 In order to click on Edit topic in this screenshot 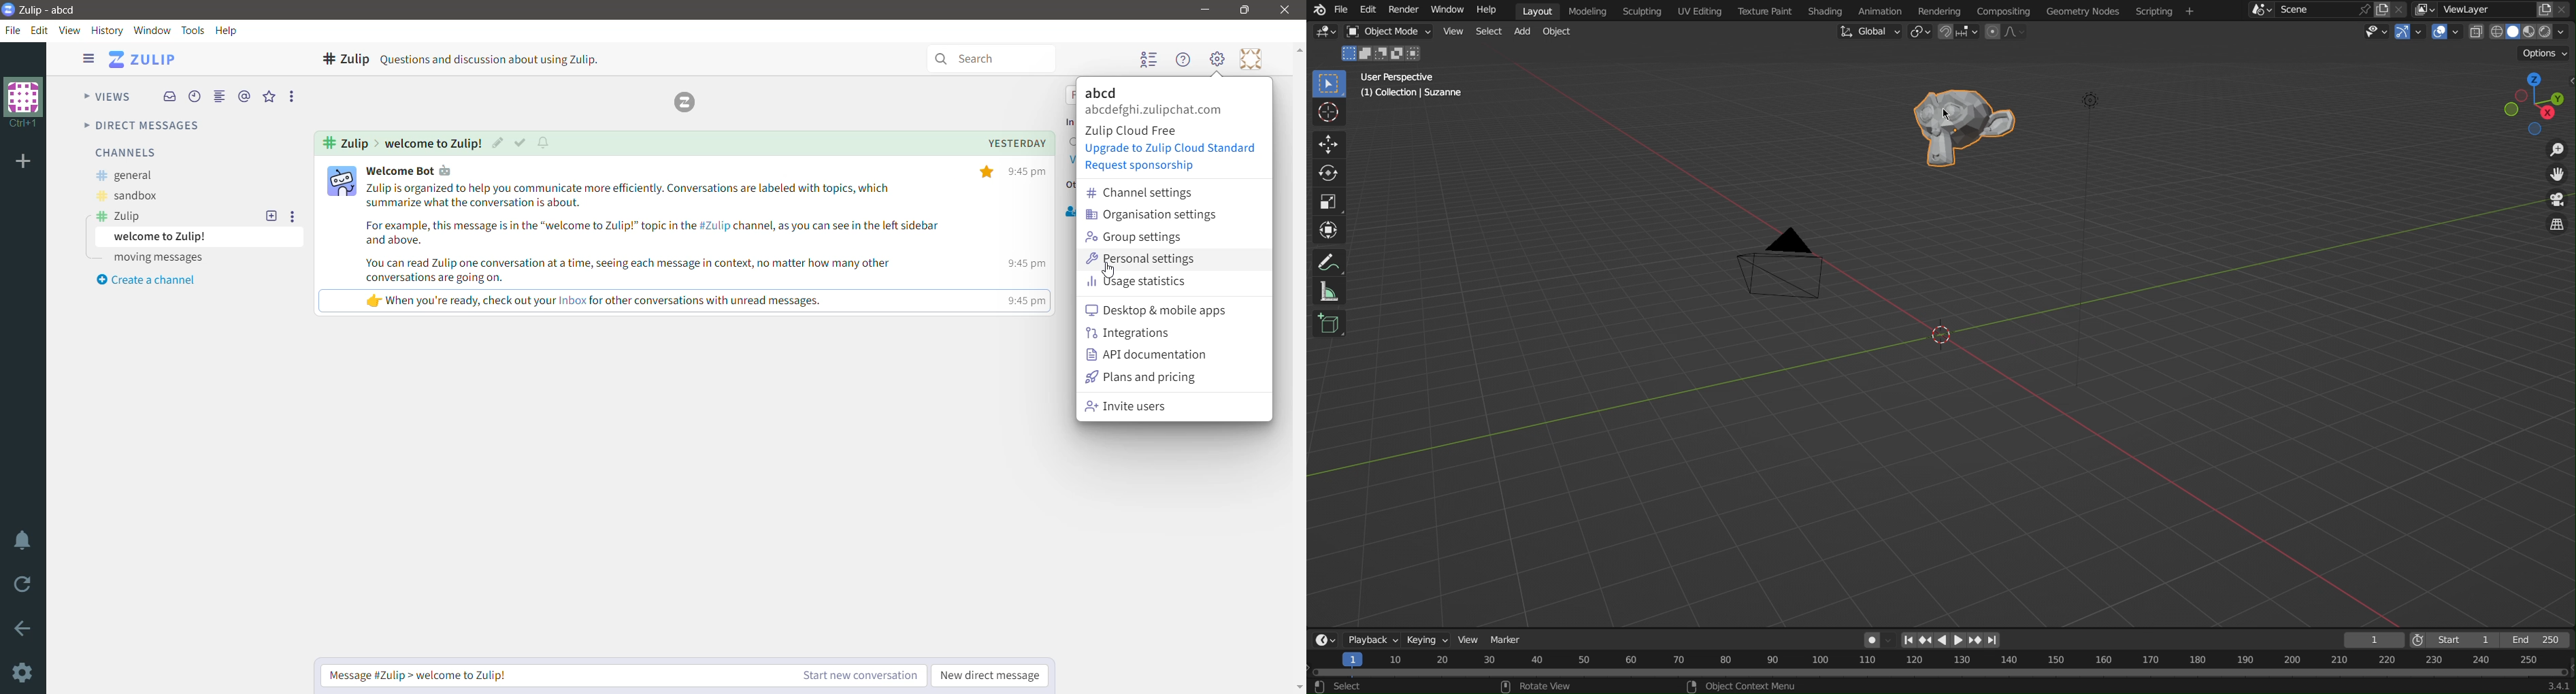, I will do `click(499, 142)`.